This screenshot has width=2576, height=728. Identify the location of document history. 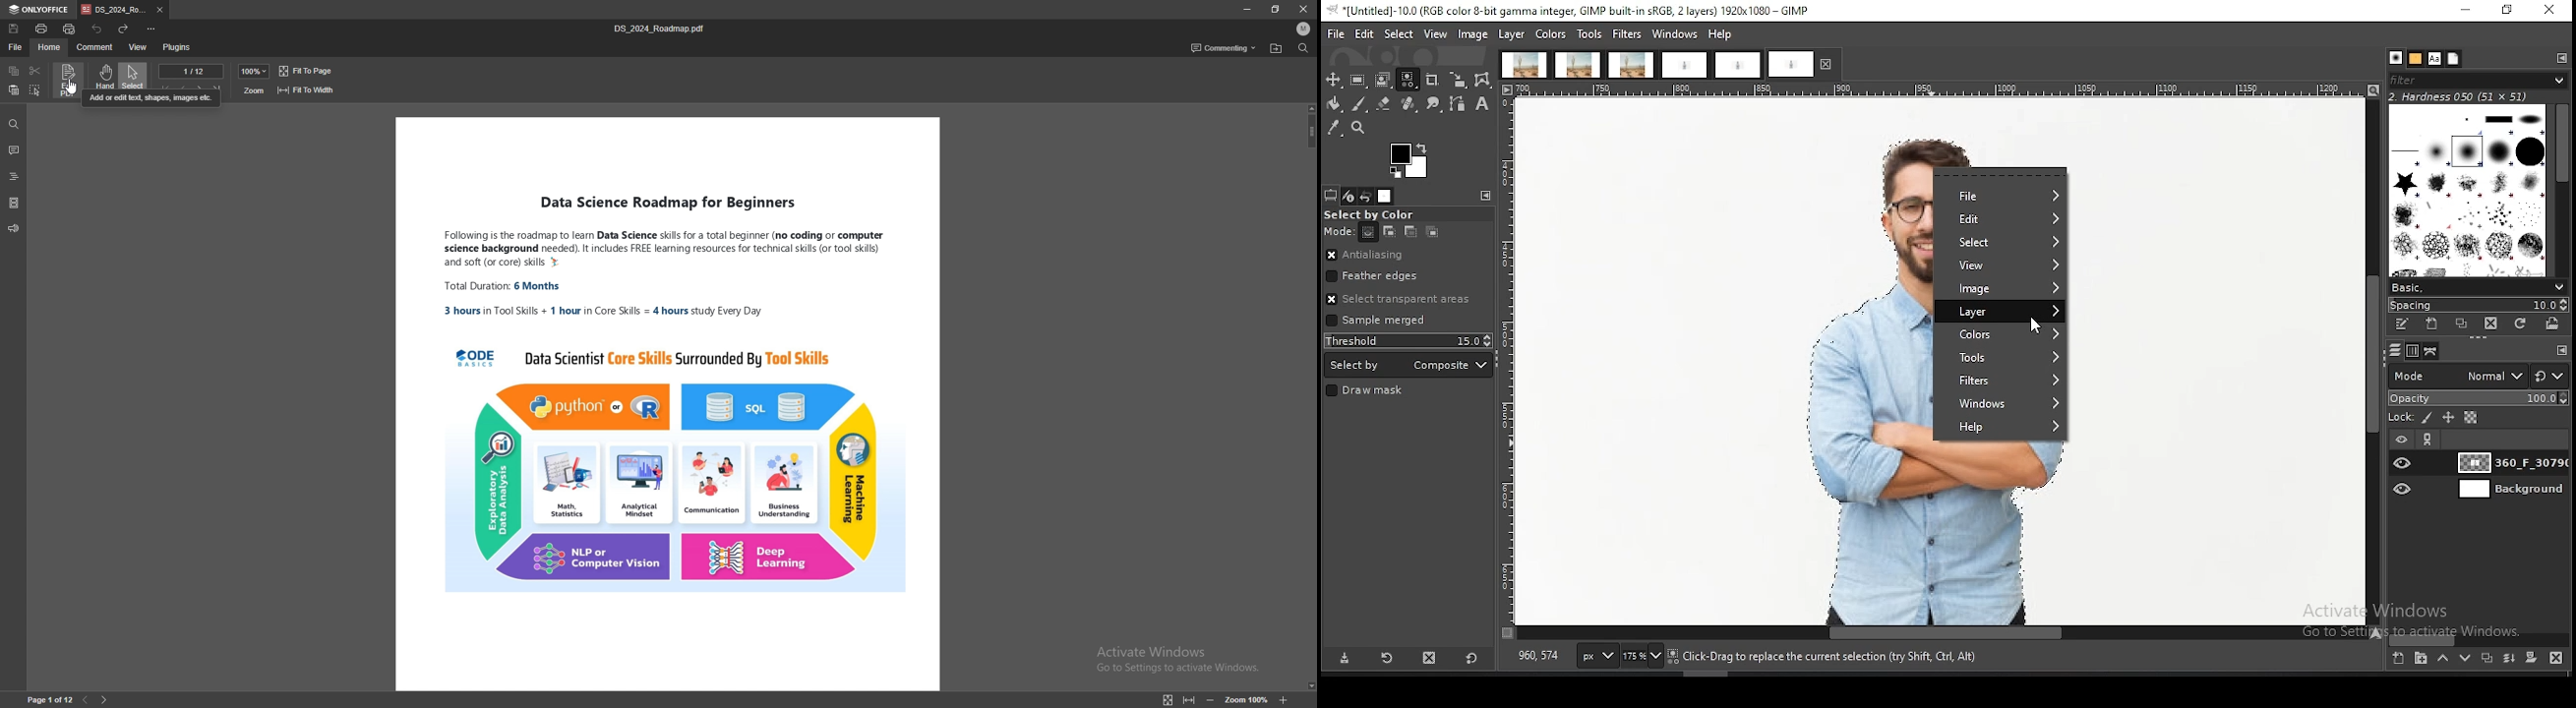
(2454, 58).